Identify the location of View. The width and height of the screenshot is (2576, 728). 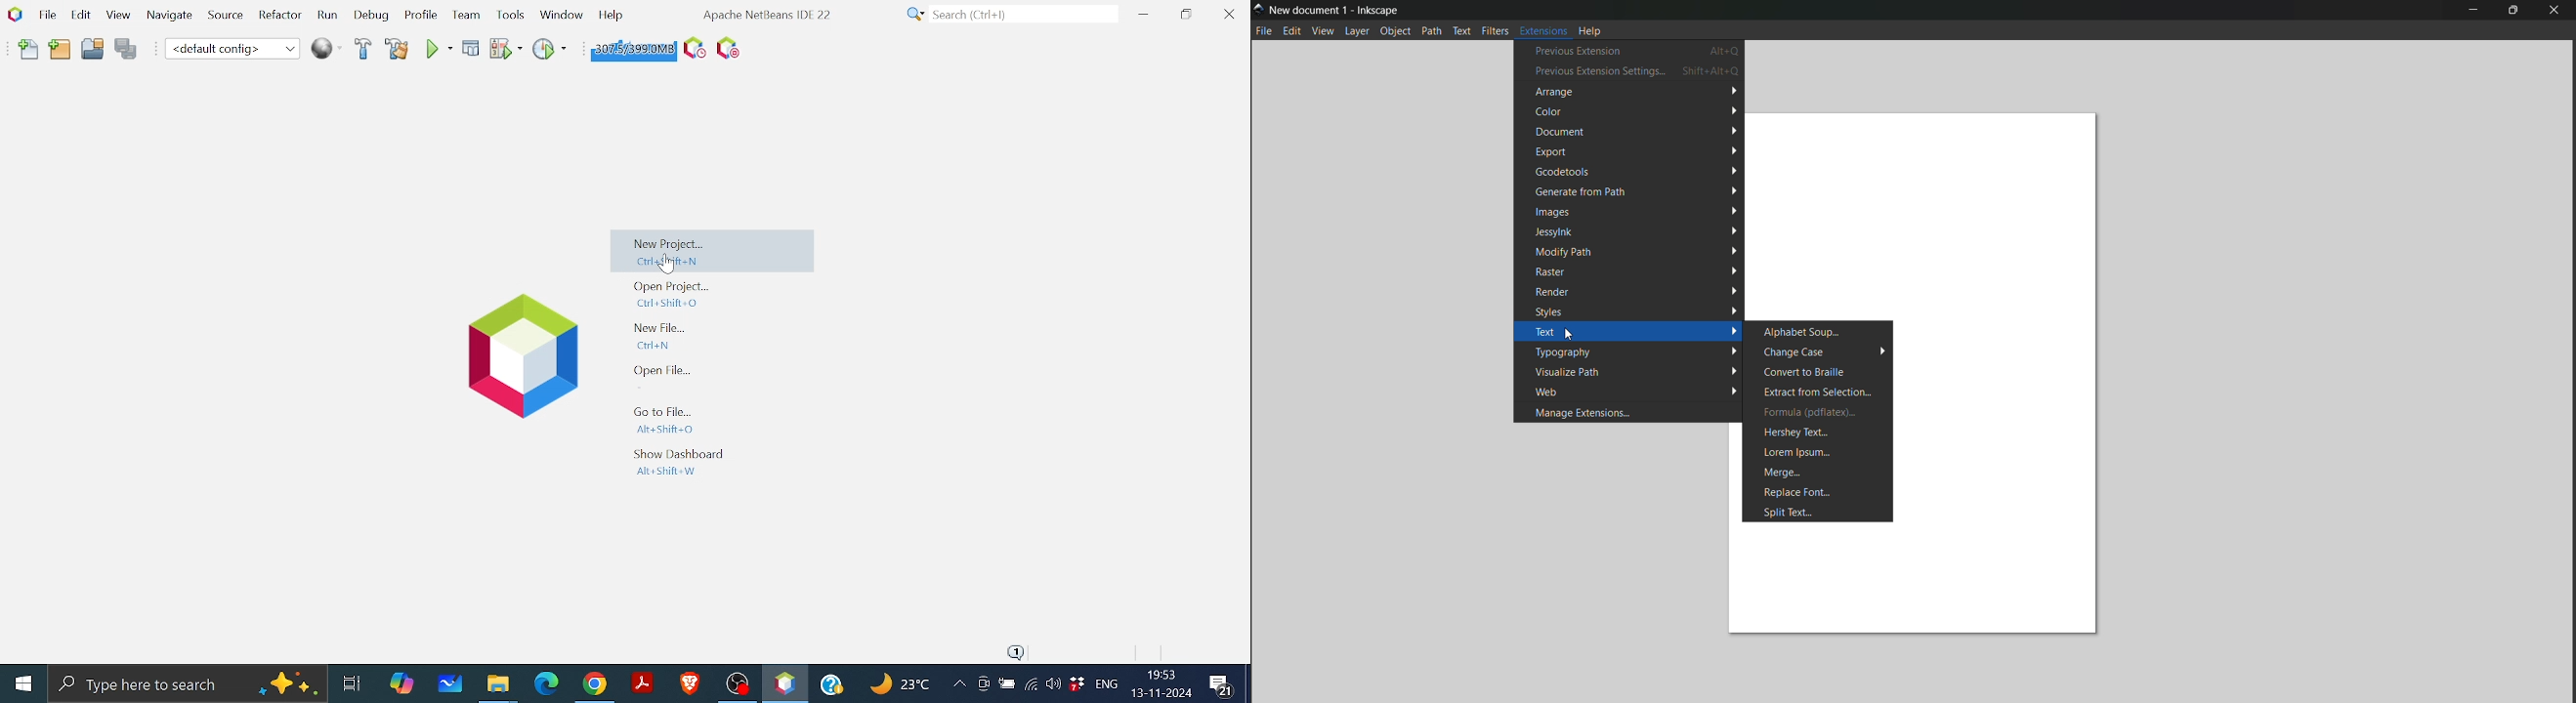
(117, 16).